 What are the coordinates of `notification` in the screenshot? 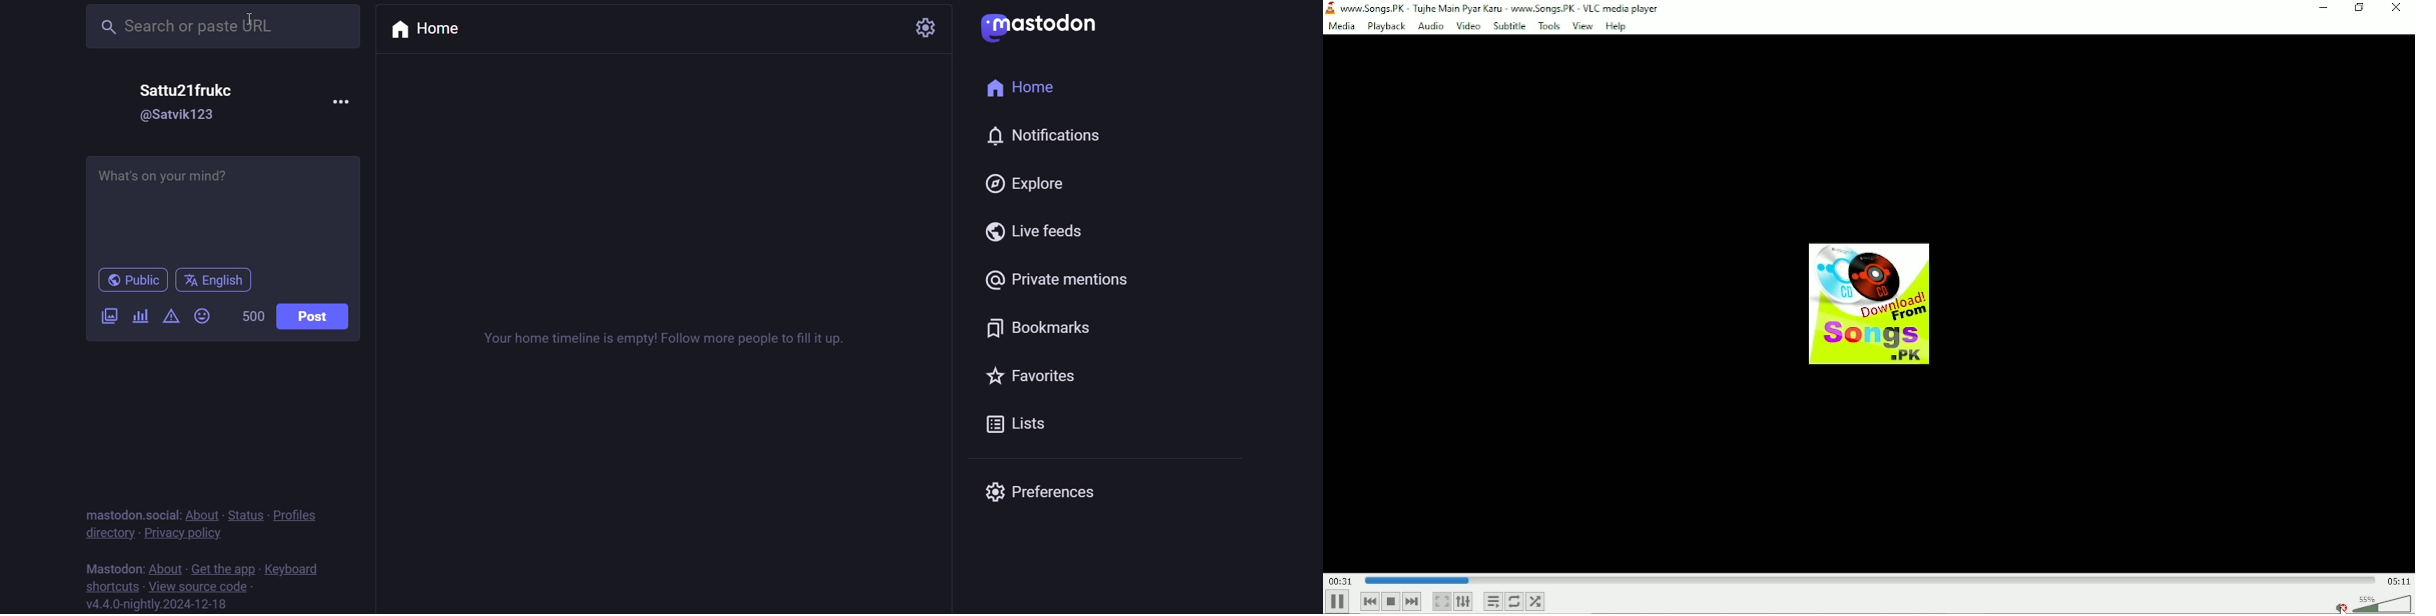 It's located at (1047, 135).